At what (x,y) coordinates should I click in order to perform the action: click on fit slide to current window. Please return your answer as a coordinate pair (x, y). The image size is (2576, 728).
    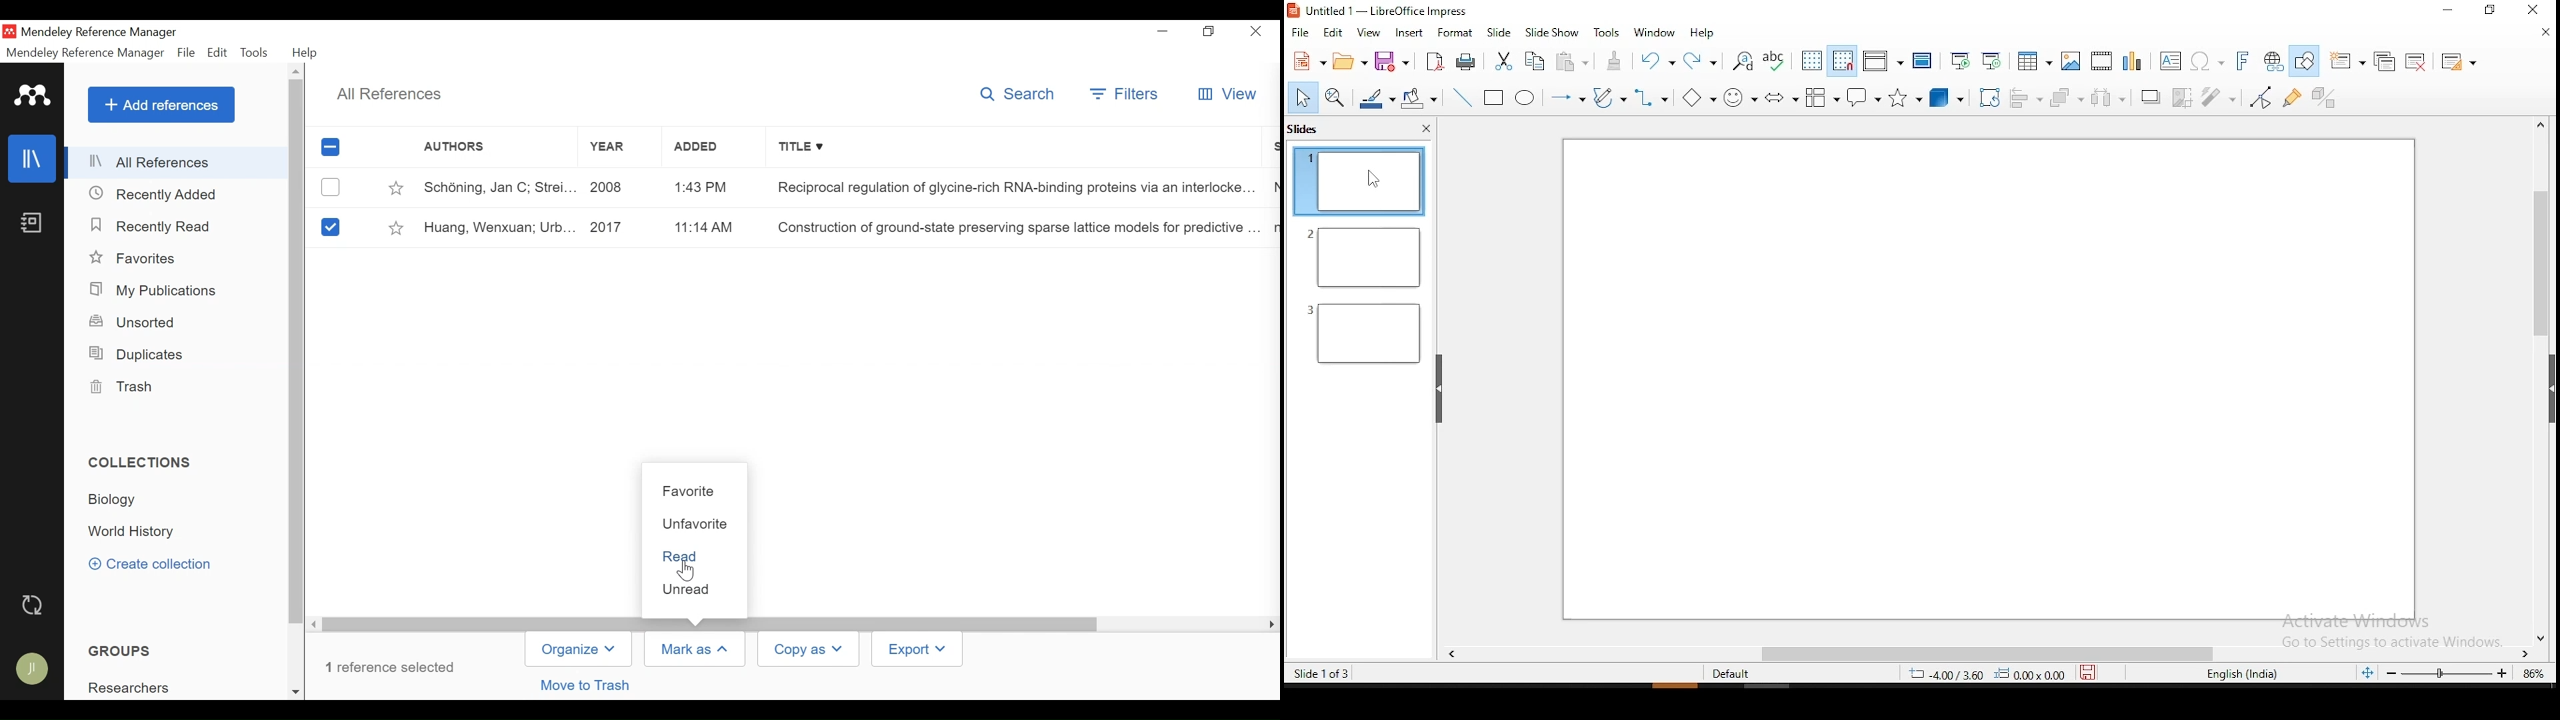
    Looking at the image, I should click on (2368, 674).